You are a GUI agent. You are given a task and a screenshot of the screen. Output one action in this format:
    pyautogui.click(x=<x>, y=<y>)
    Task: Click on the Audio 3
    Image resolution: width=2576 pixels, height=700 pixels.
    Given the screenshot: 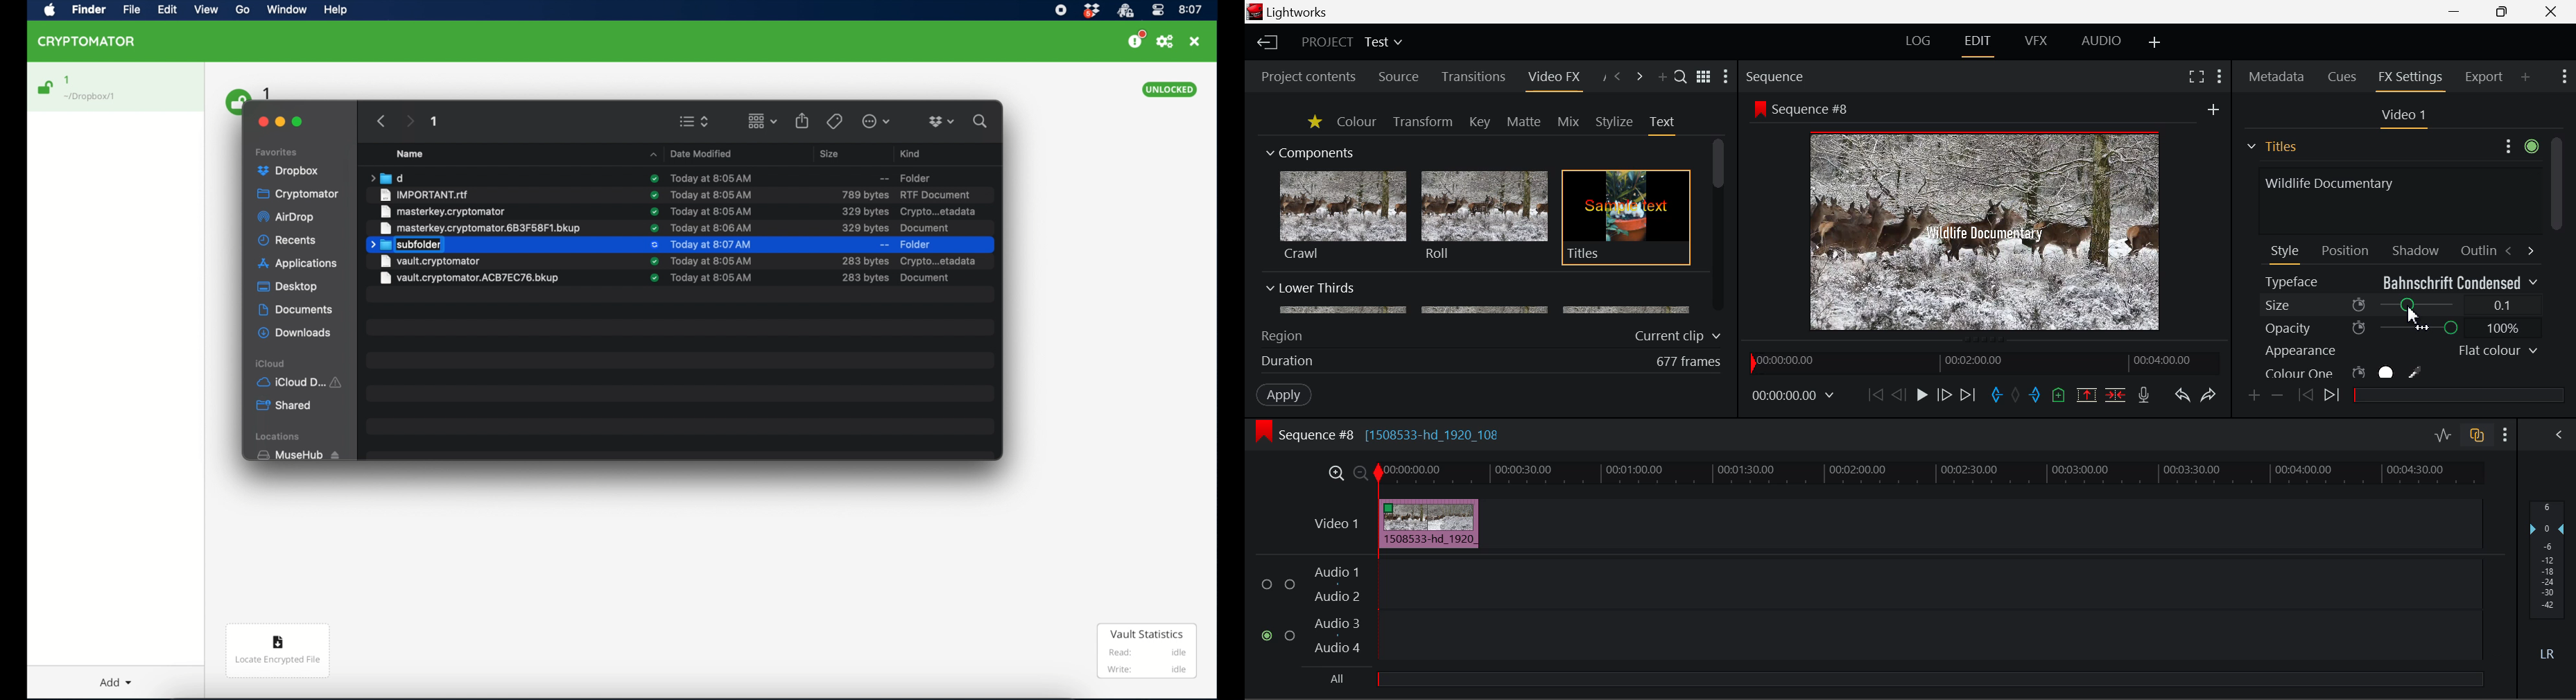 What is the action you would take?
    pyautogui.click(x=1336, y=622)
    